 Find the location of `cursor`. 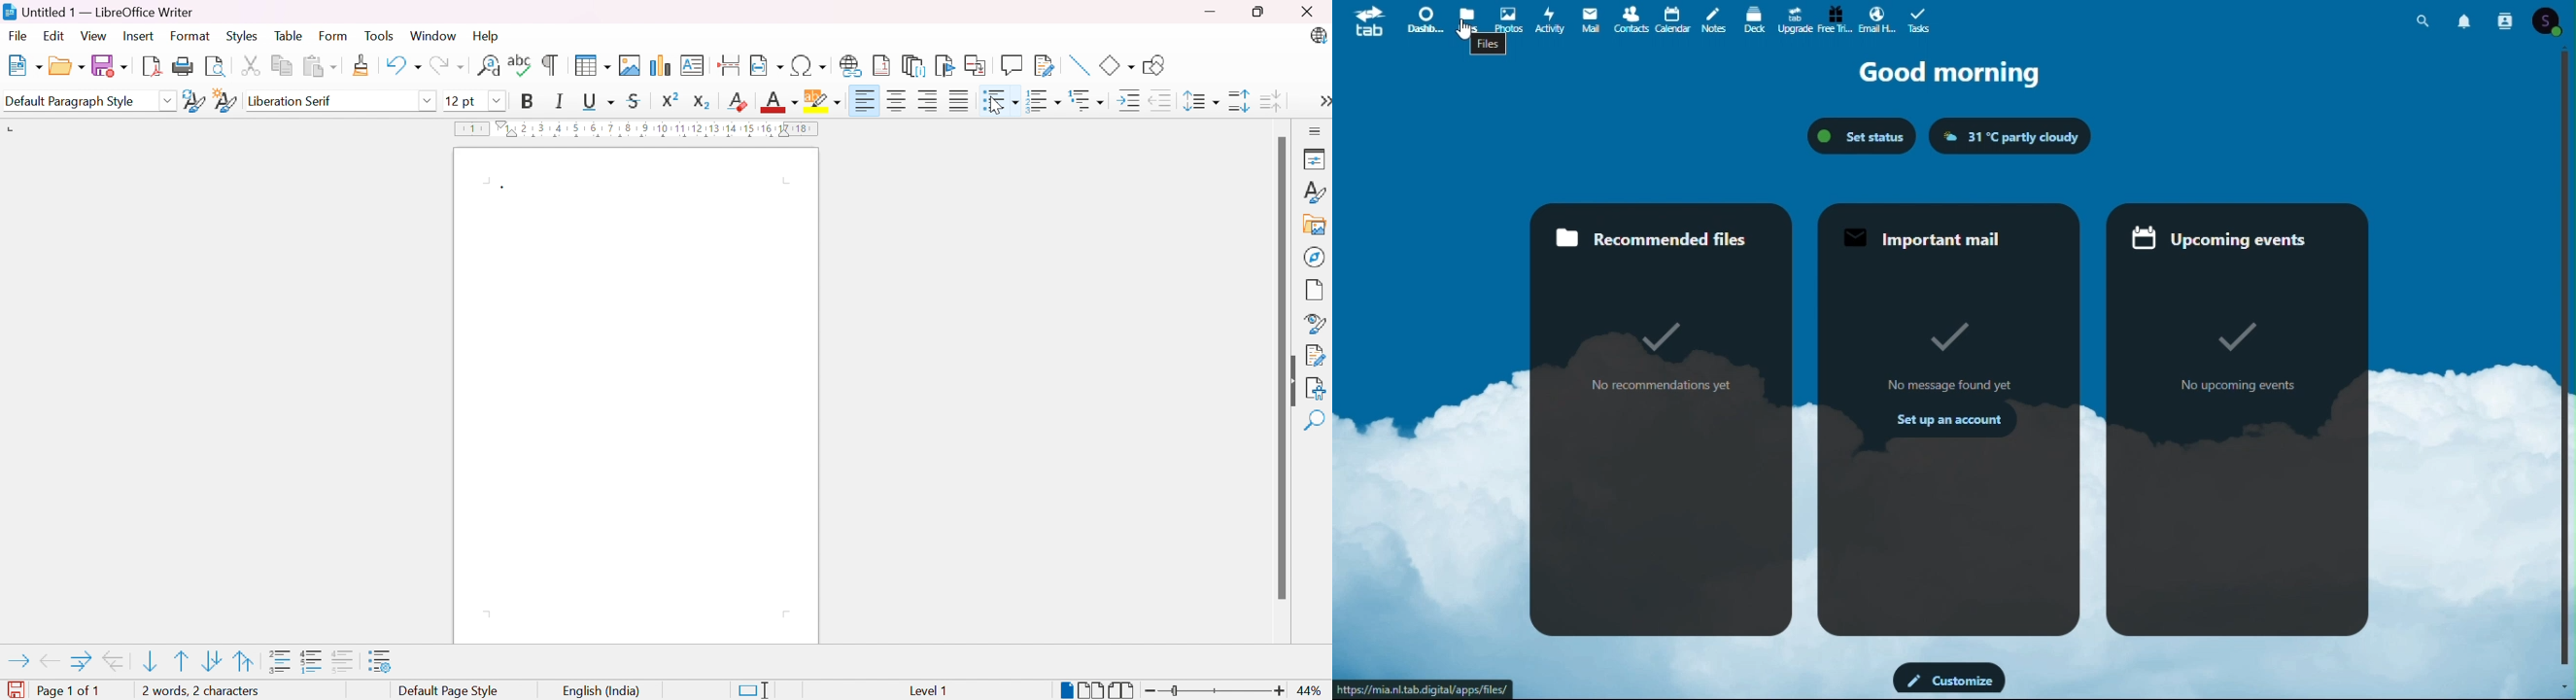

cursor is located at coordinates (1461, 36).